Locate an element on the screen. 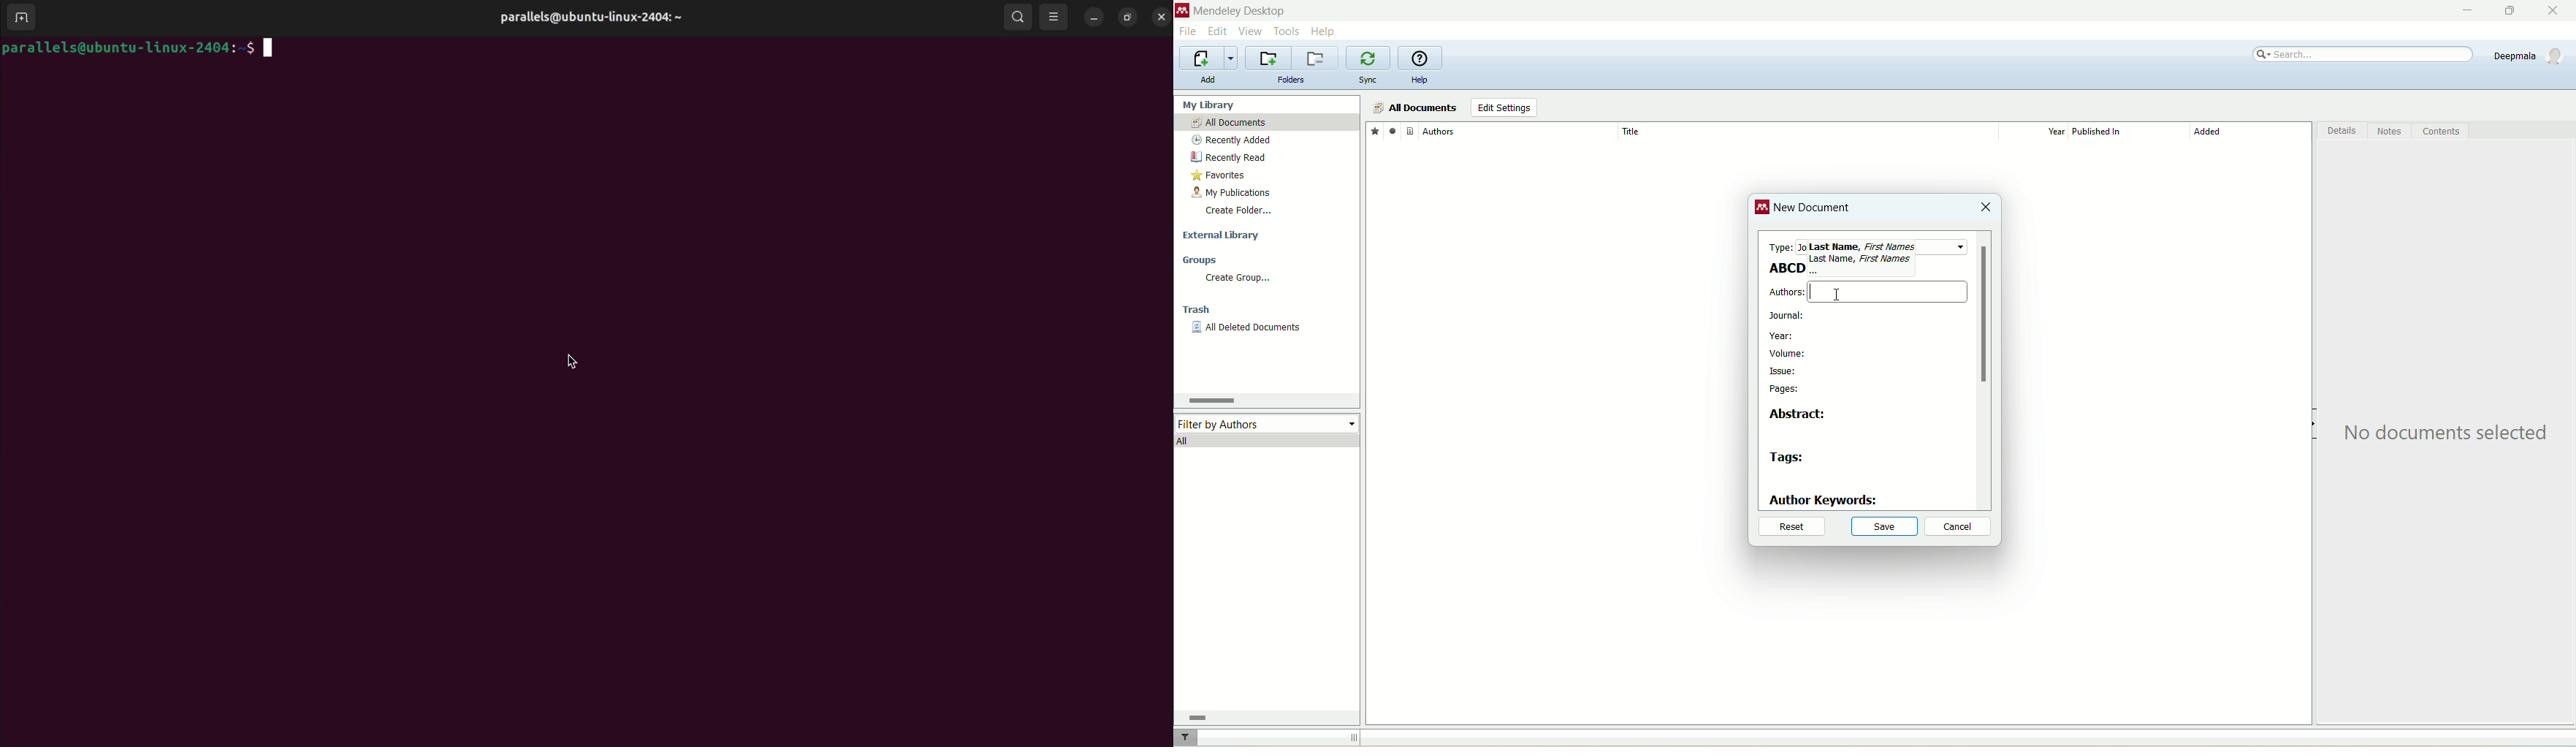  edit settings is located at coordinates (1504, 108).